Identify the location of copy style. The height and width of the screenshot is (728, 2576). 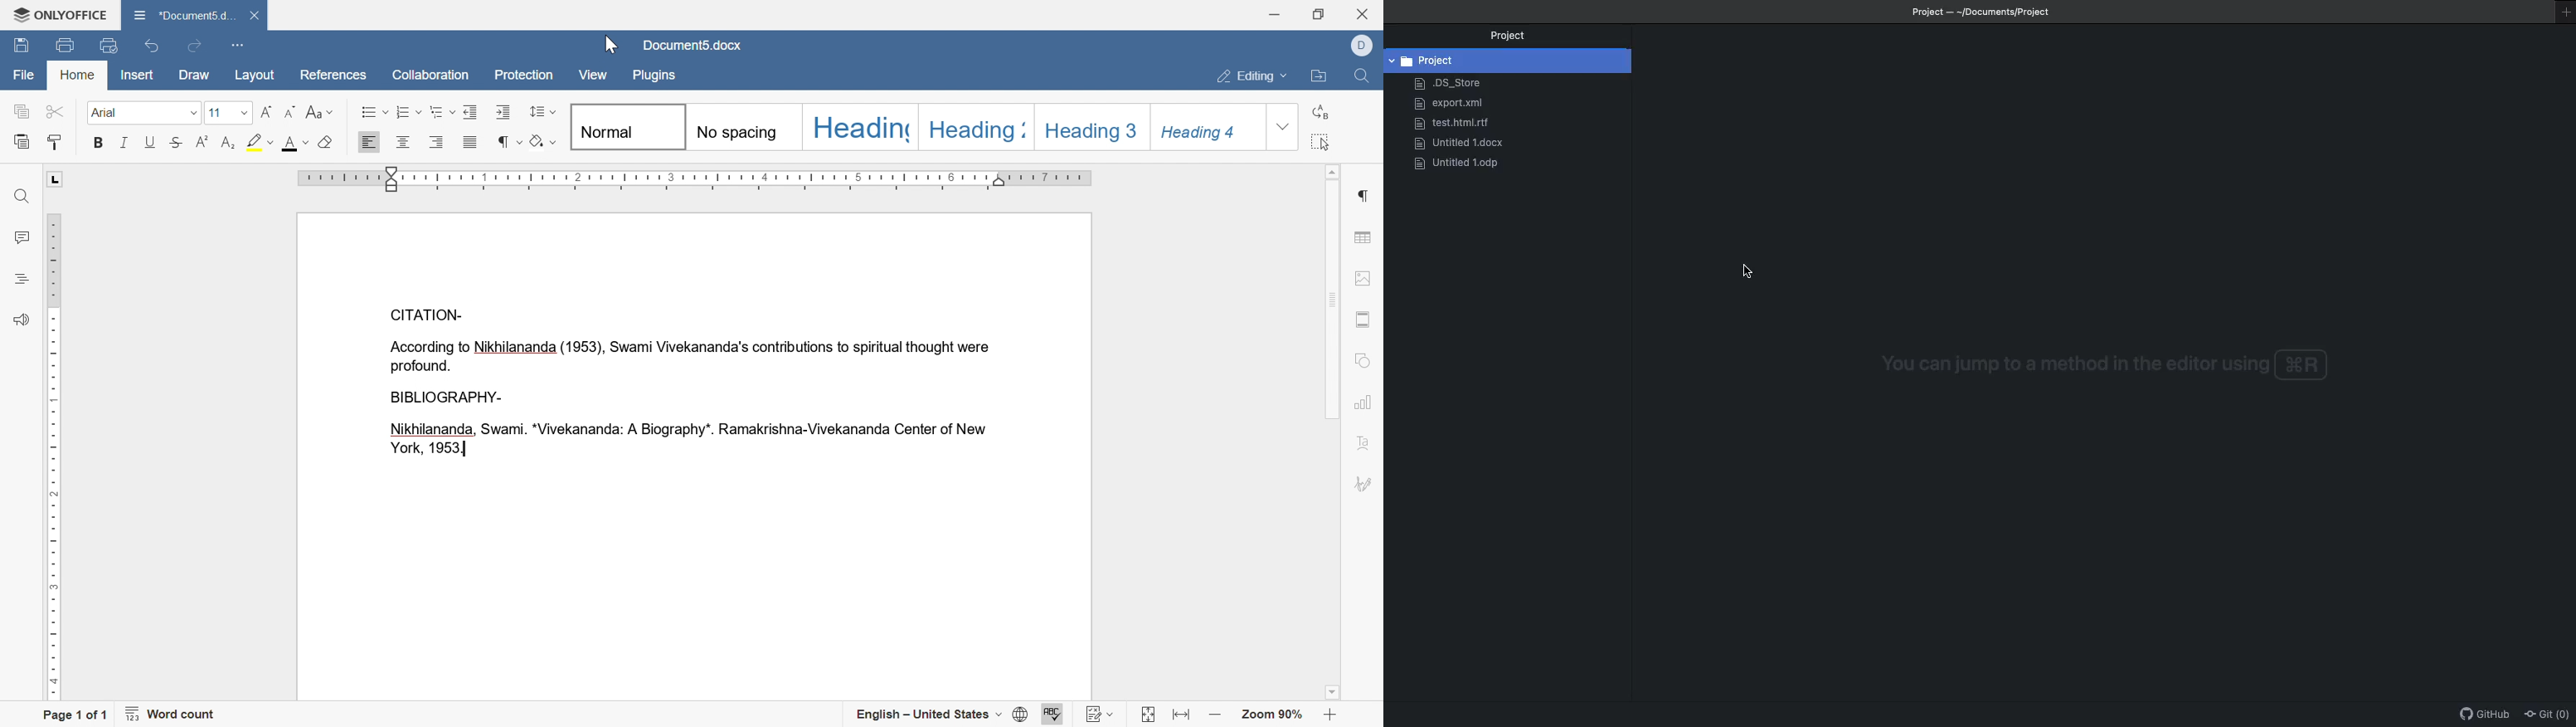
(51, 144).